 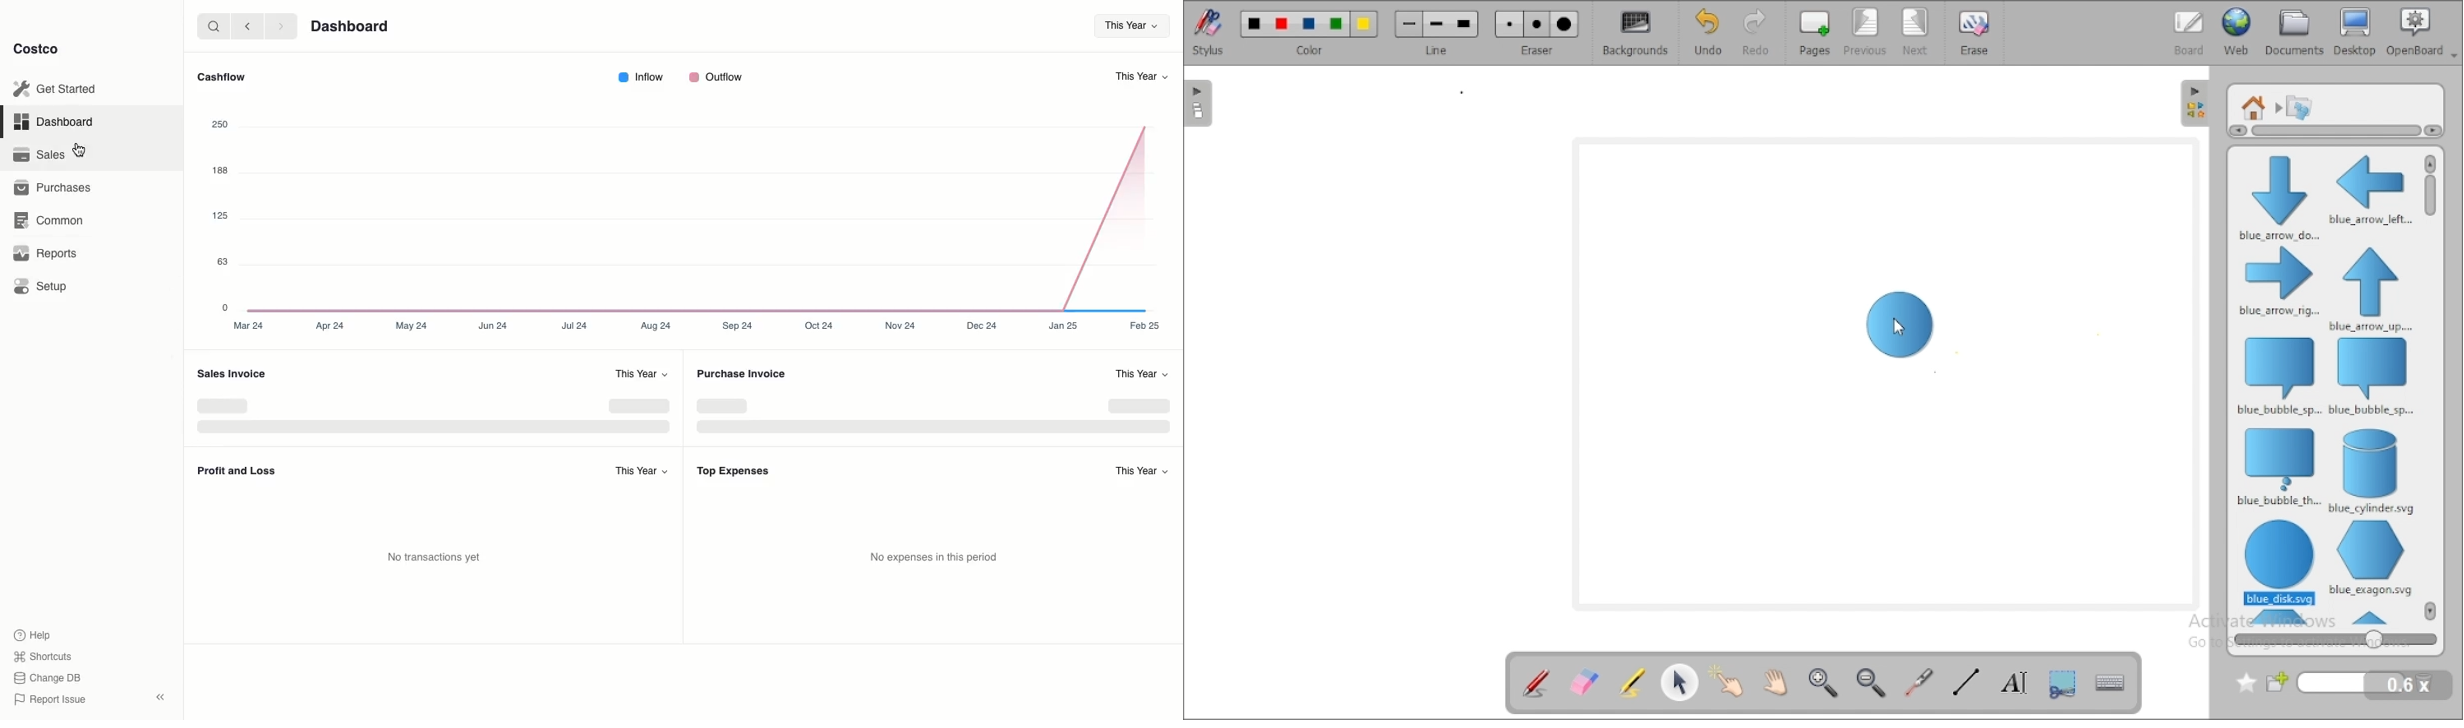 What do you see at coordinates (1208, 32) in the screenshot?
I see `stylus` at bounding box center [1208, 32].